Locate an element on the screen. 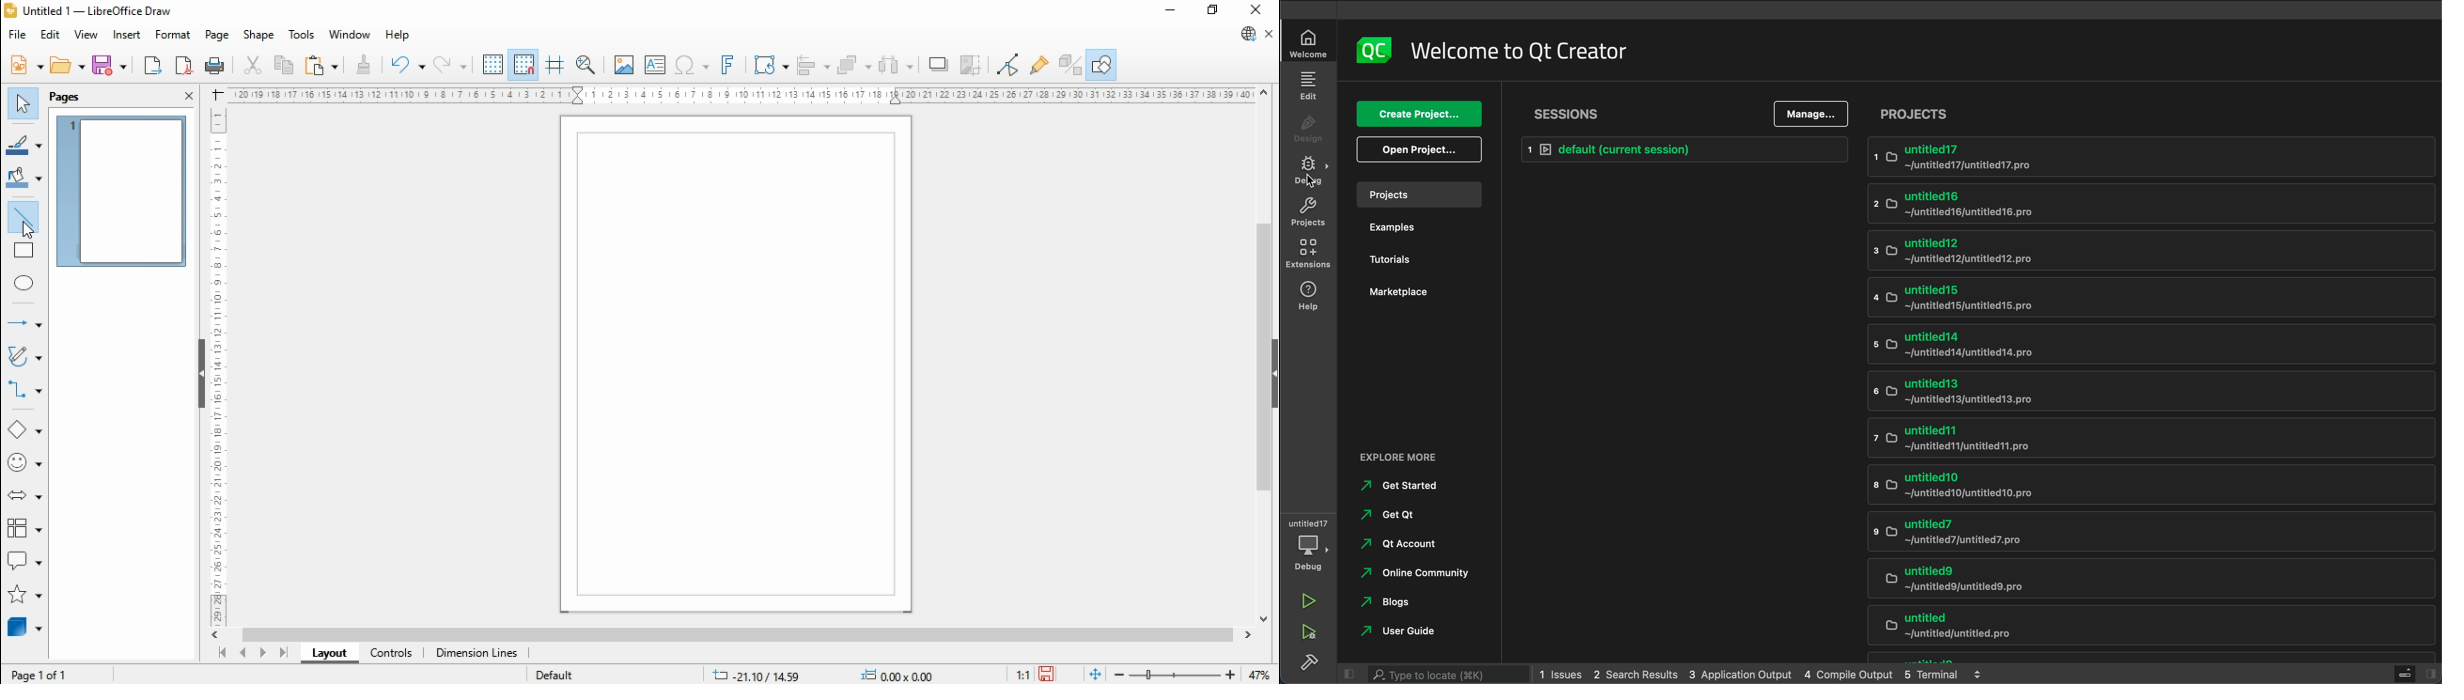 The width and height of the screenshot is (2464, 700). scroll bar is located at coordinates (1262, 357).